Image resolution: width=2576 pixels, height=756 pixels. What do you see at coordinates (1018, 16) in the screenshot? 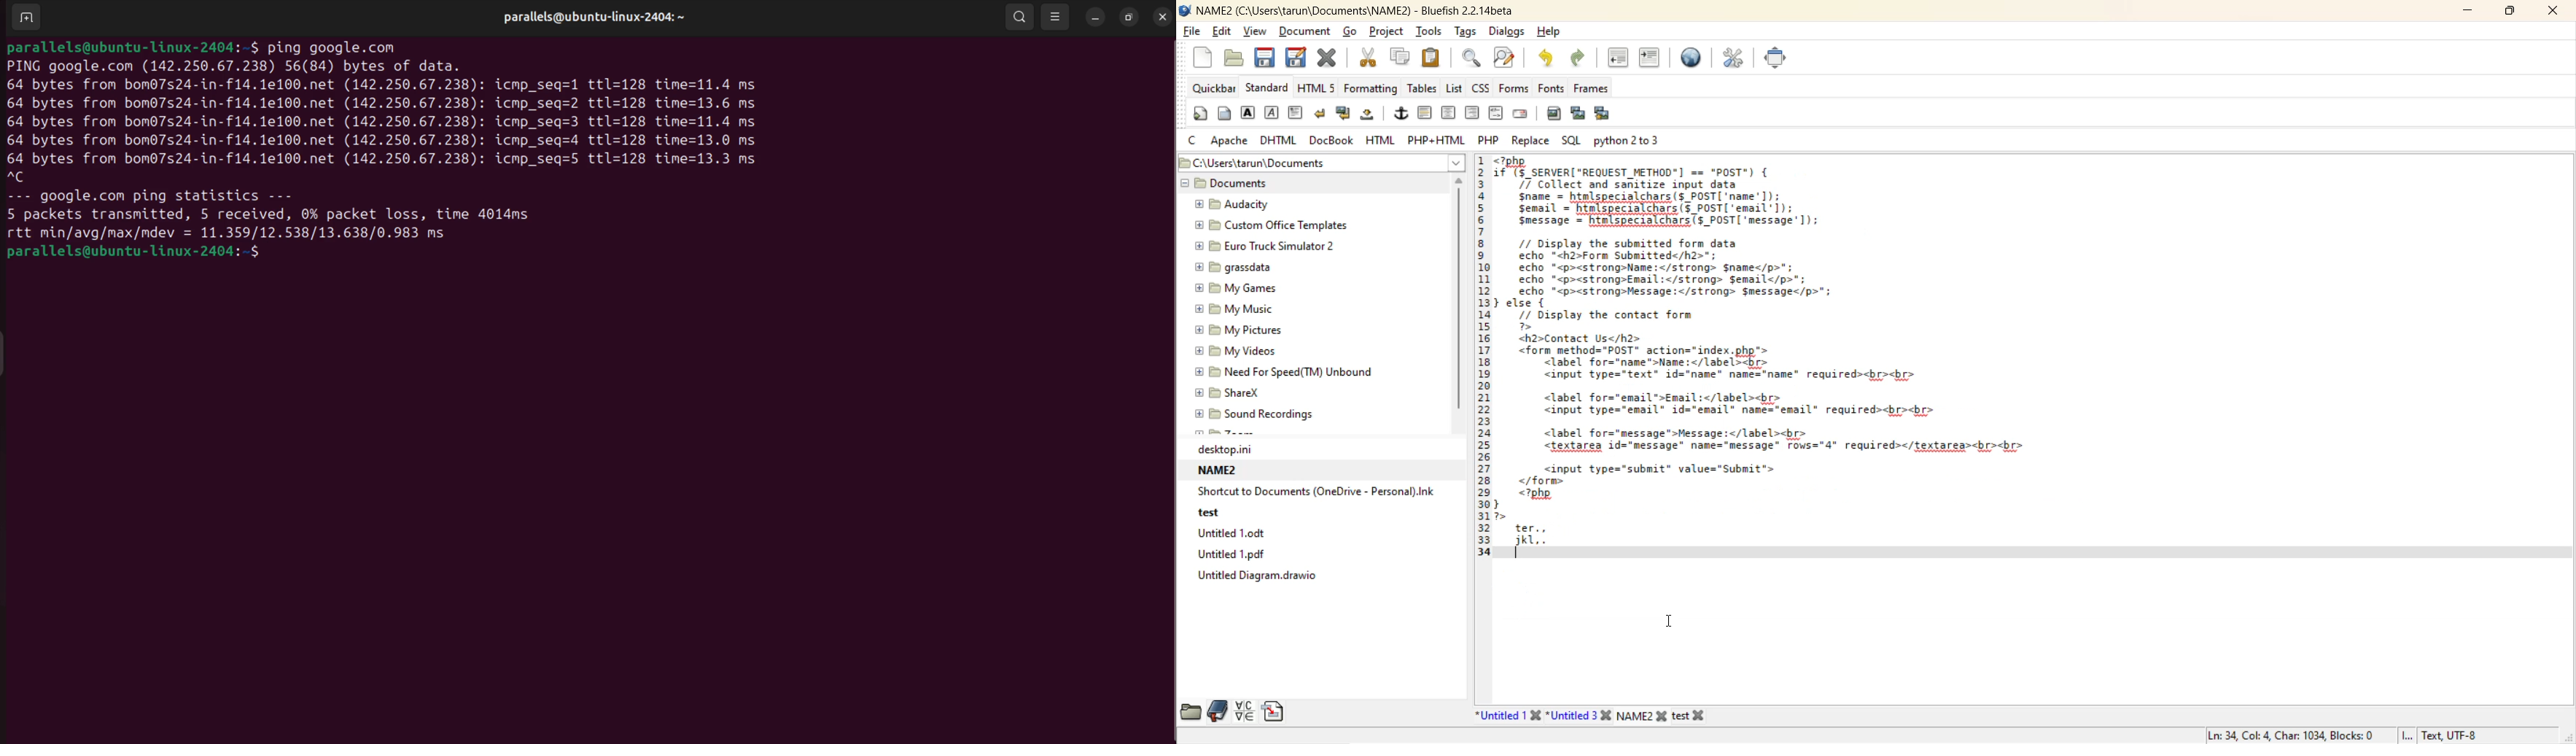
I see `search` at bounding box center [1018, 16].